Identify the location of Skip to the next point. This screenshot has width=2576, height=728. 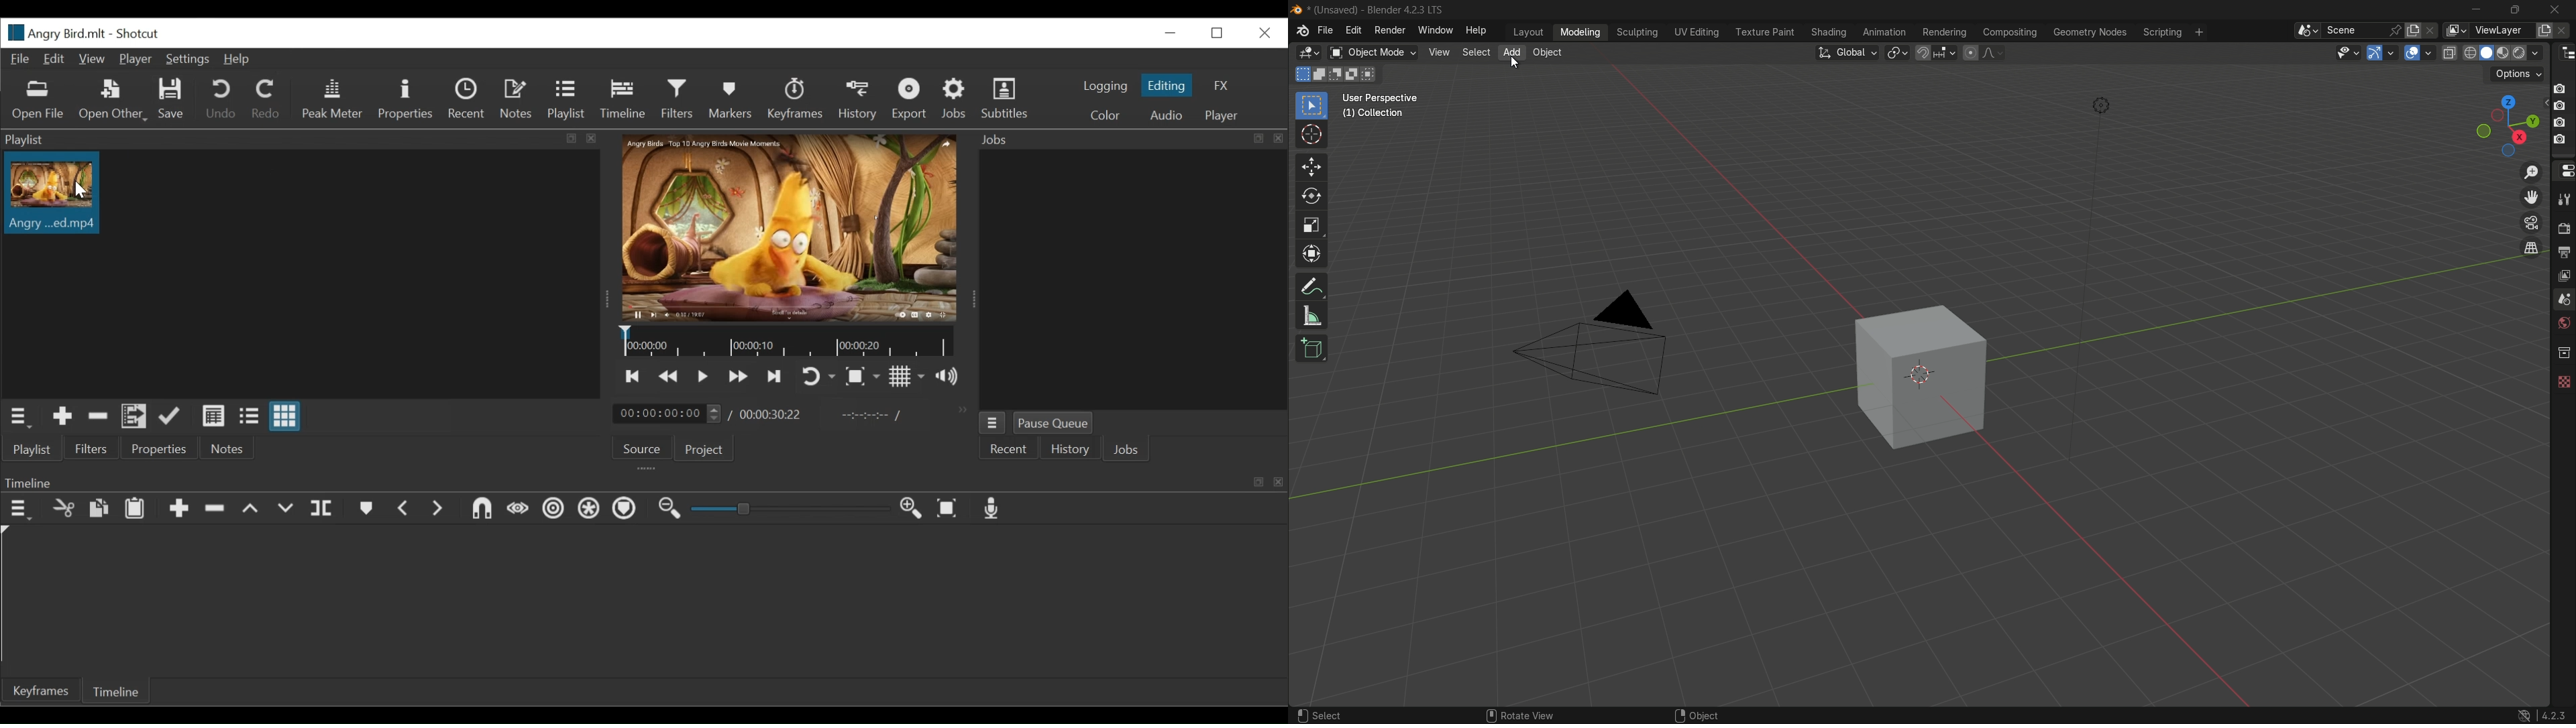
(775, 375).